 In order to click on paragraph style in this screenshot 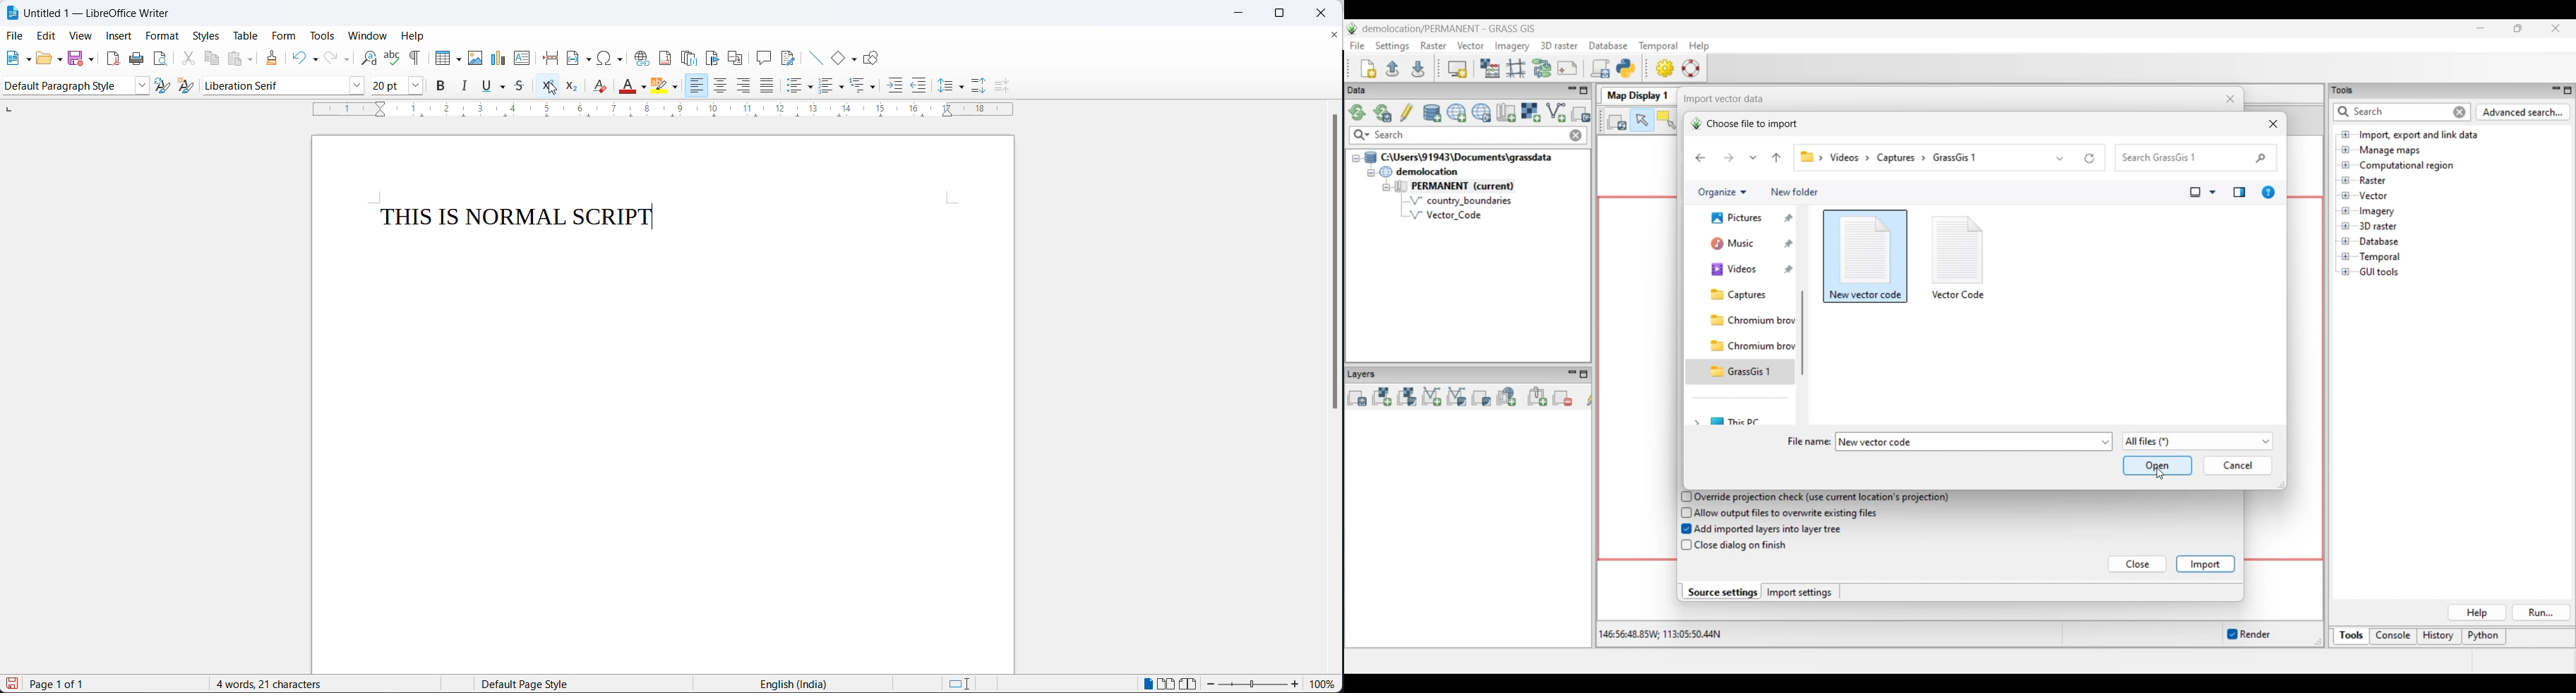, I will do `click(144, 85)`.